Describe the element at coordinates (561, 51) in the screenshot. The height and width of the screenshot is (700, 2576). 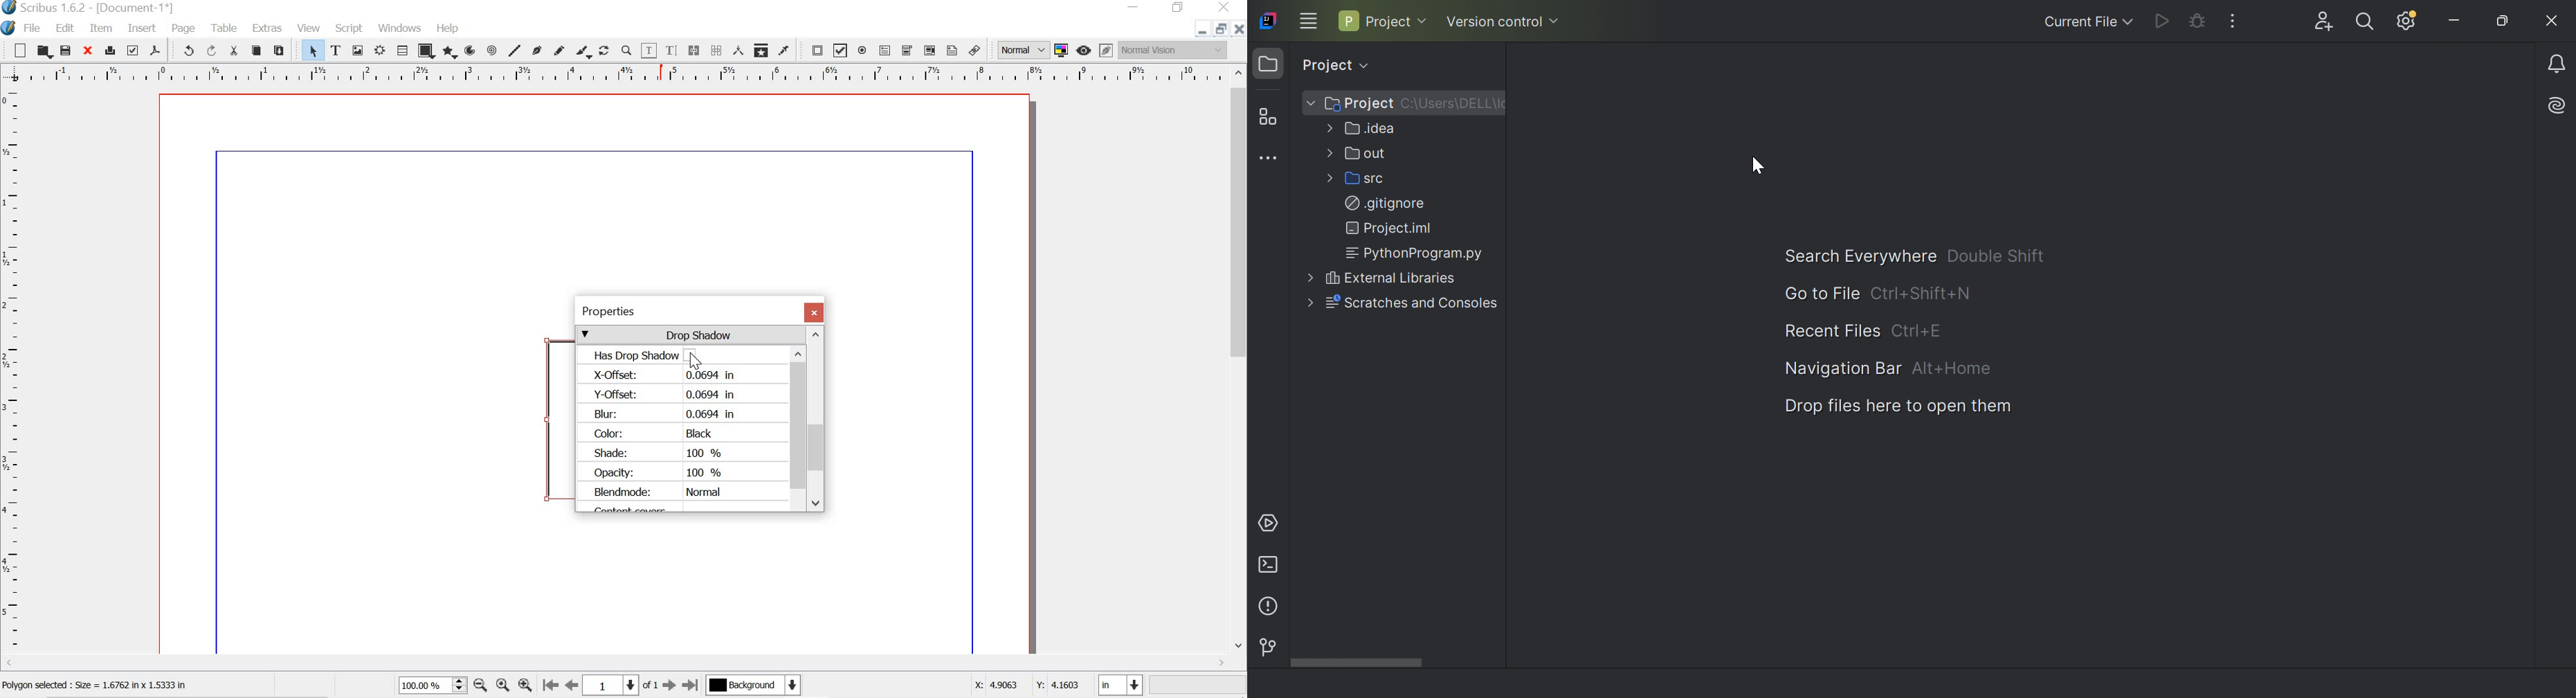
I see `freehand line` at that location.